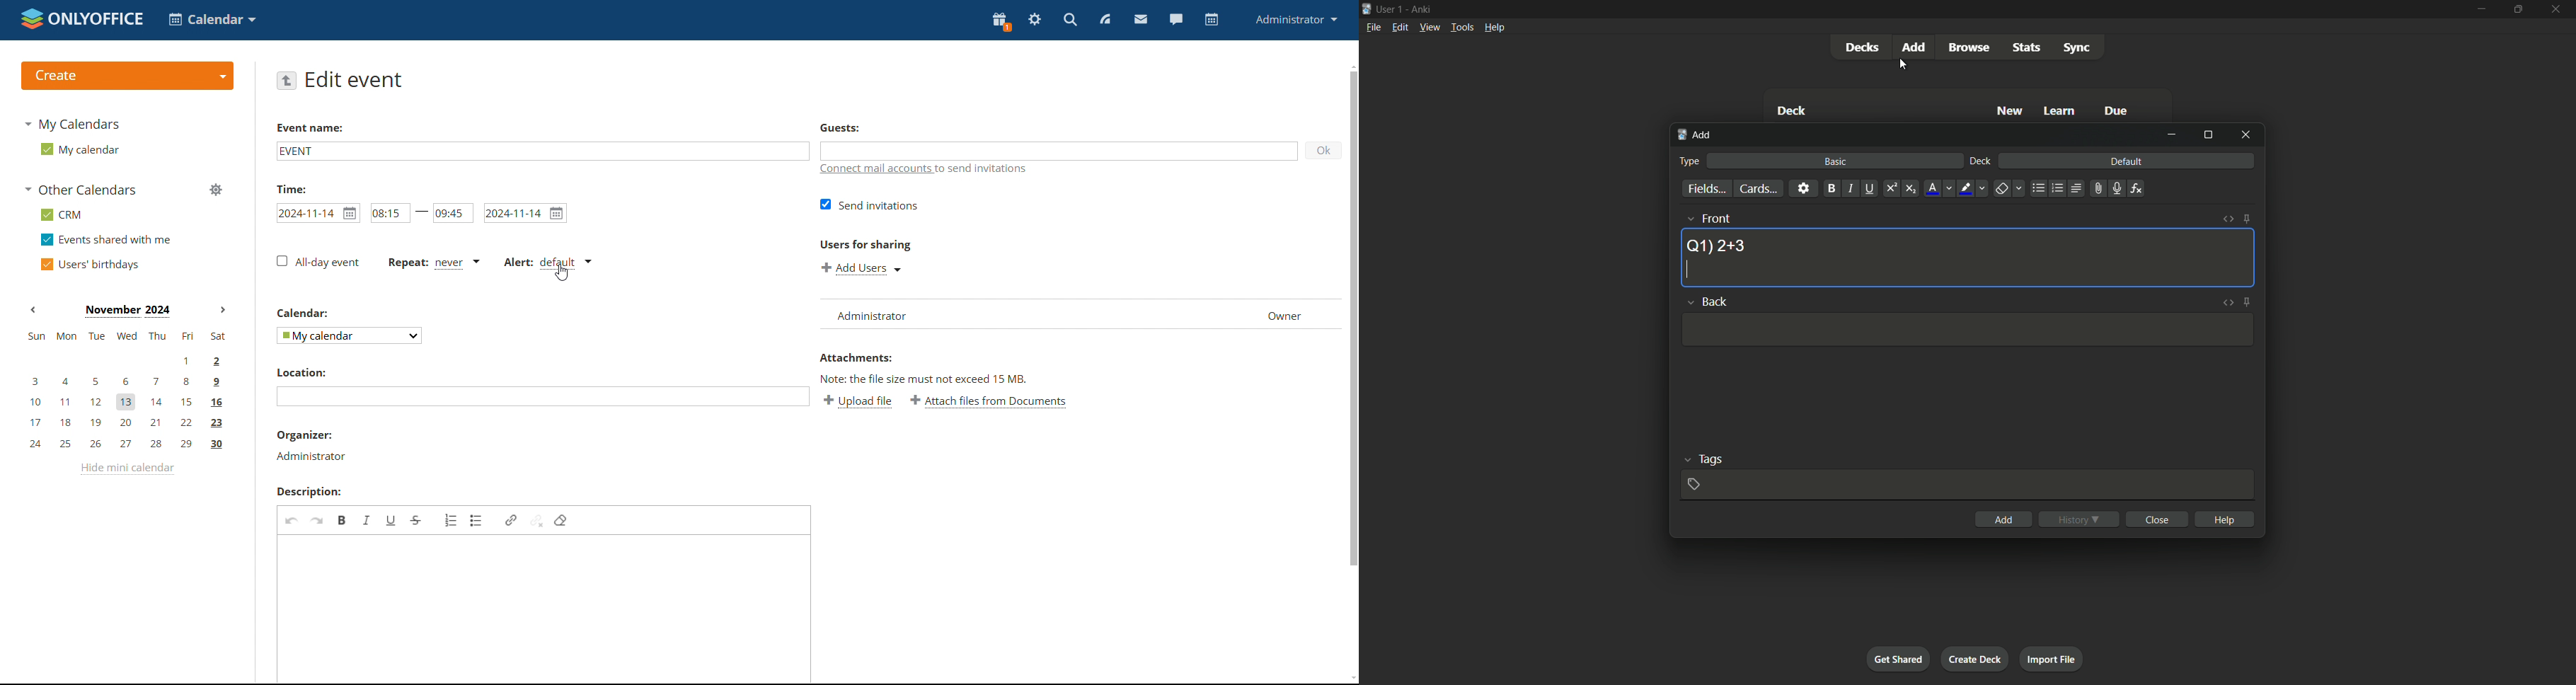 The width and height of the screenshot is (2576, 700). I want to click on scroll up, so click(1350, 66).